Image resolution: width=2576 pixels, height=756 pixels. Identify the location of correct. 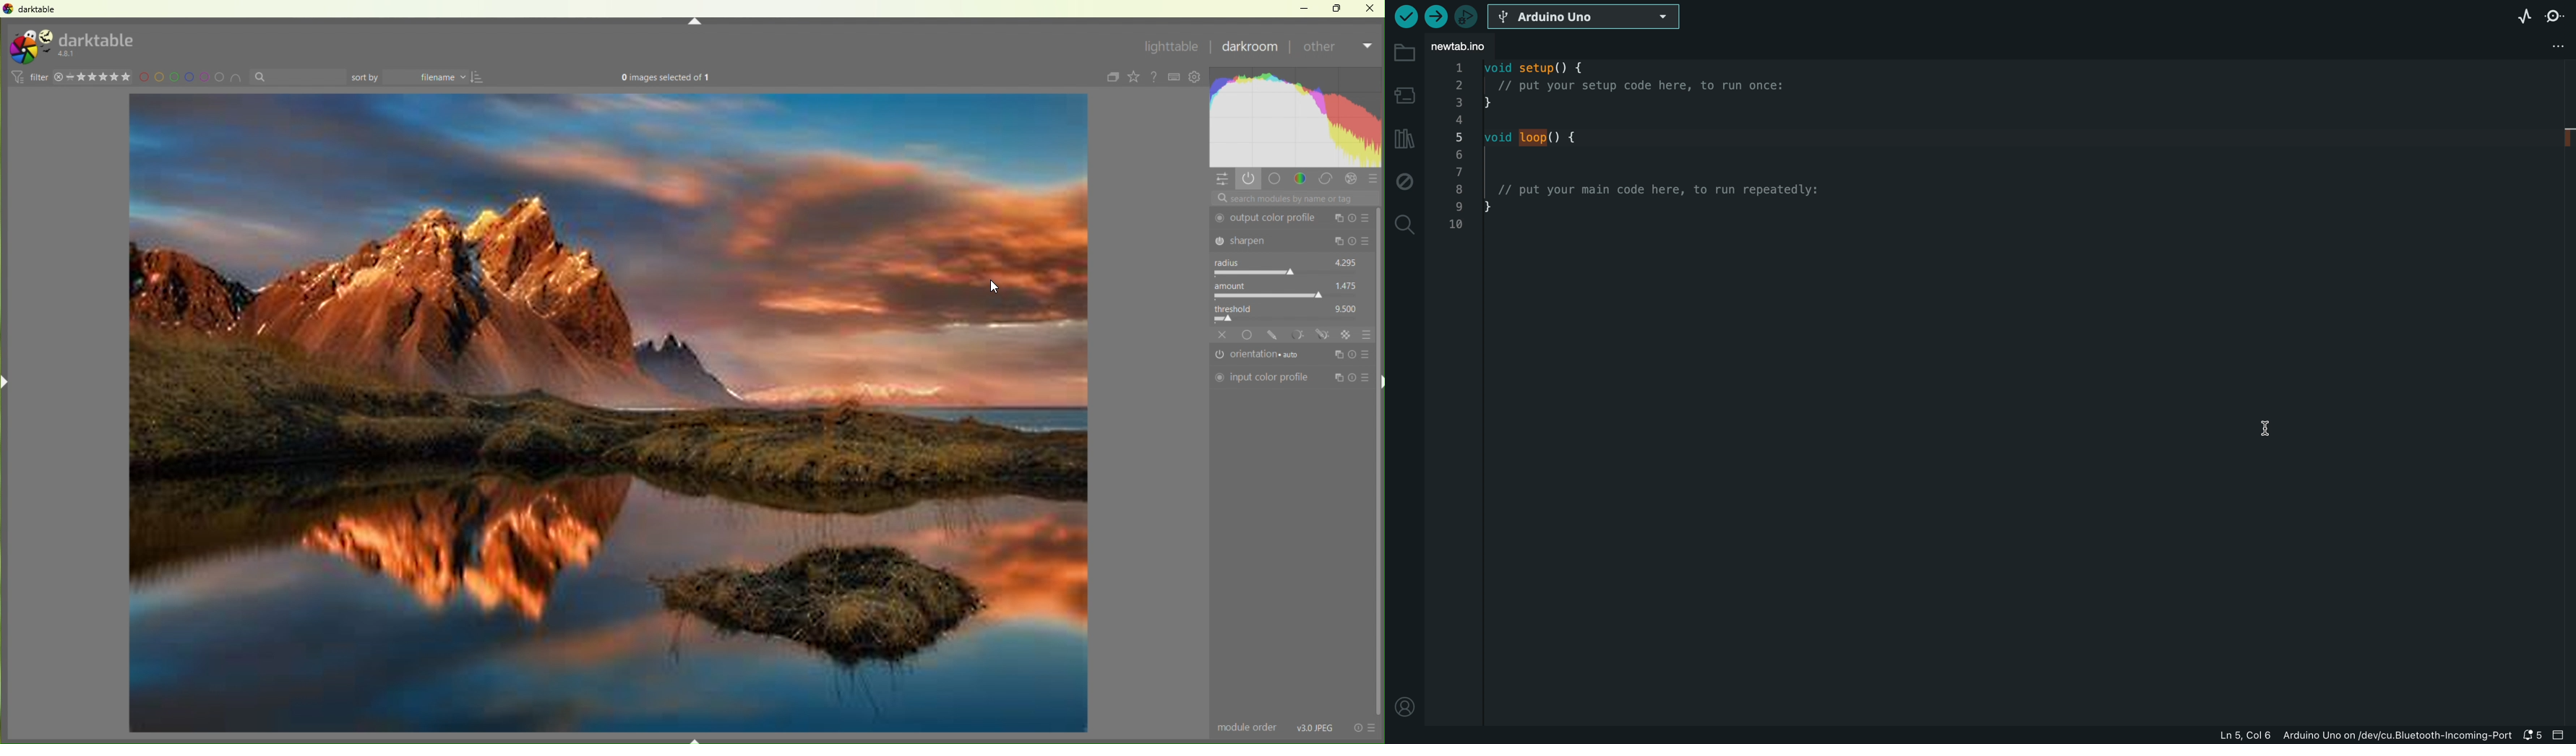
(1326, 180).